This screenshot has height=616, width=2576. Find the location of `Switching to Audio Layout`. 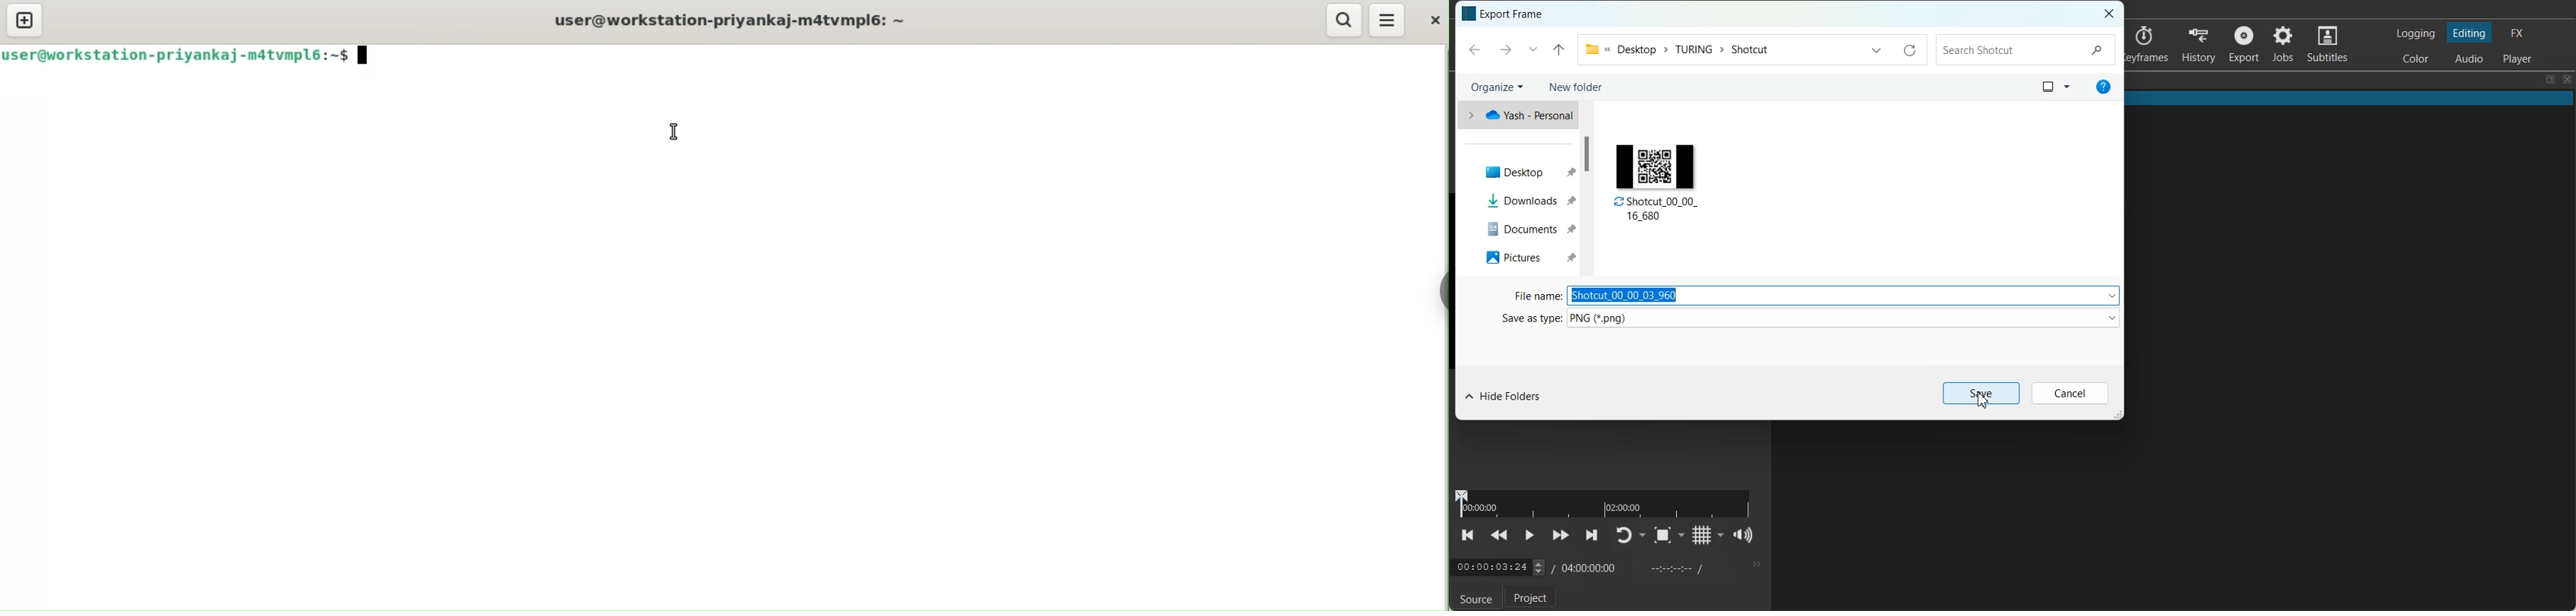

Switching to Audio Layout is located at coordinates (2470, 57).